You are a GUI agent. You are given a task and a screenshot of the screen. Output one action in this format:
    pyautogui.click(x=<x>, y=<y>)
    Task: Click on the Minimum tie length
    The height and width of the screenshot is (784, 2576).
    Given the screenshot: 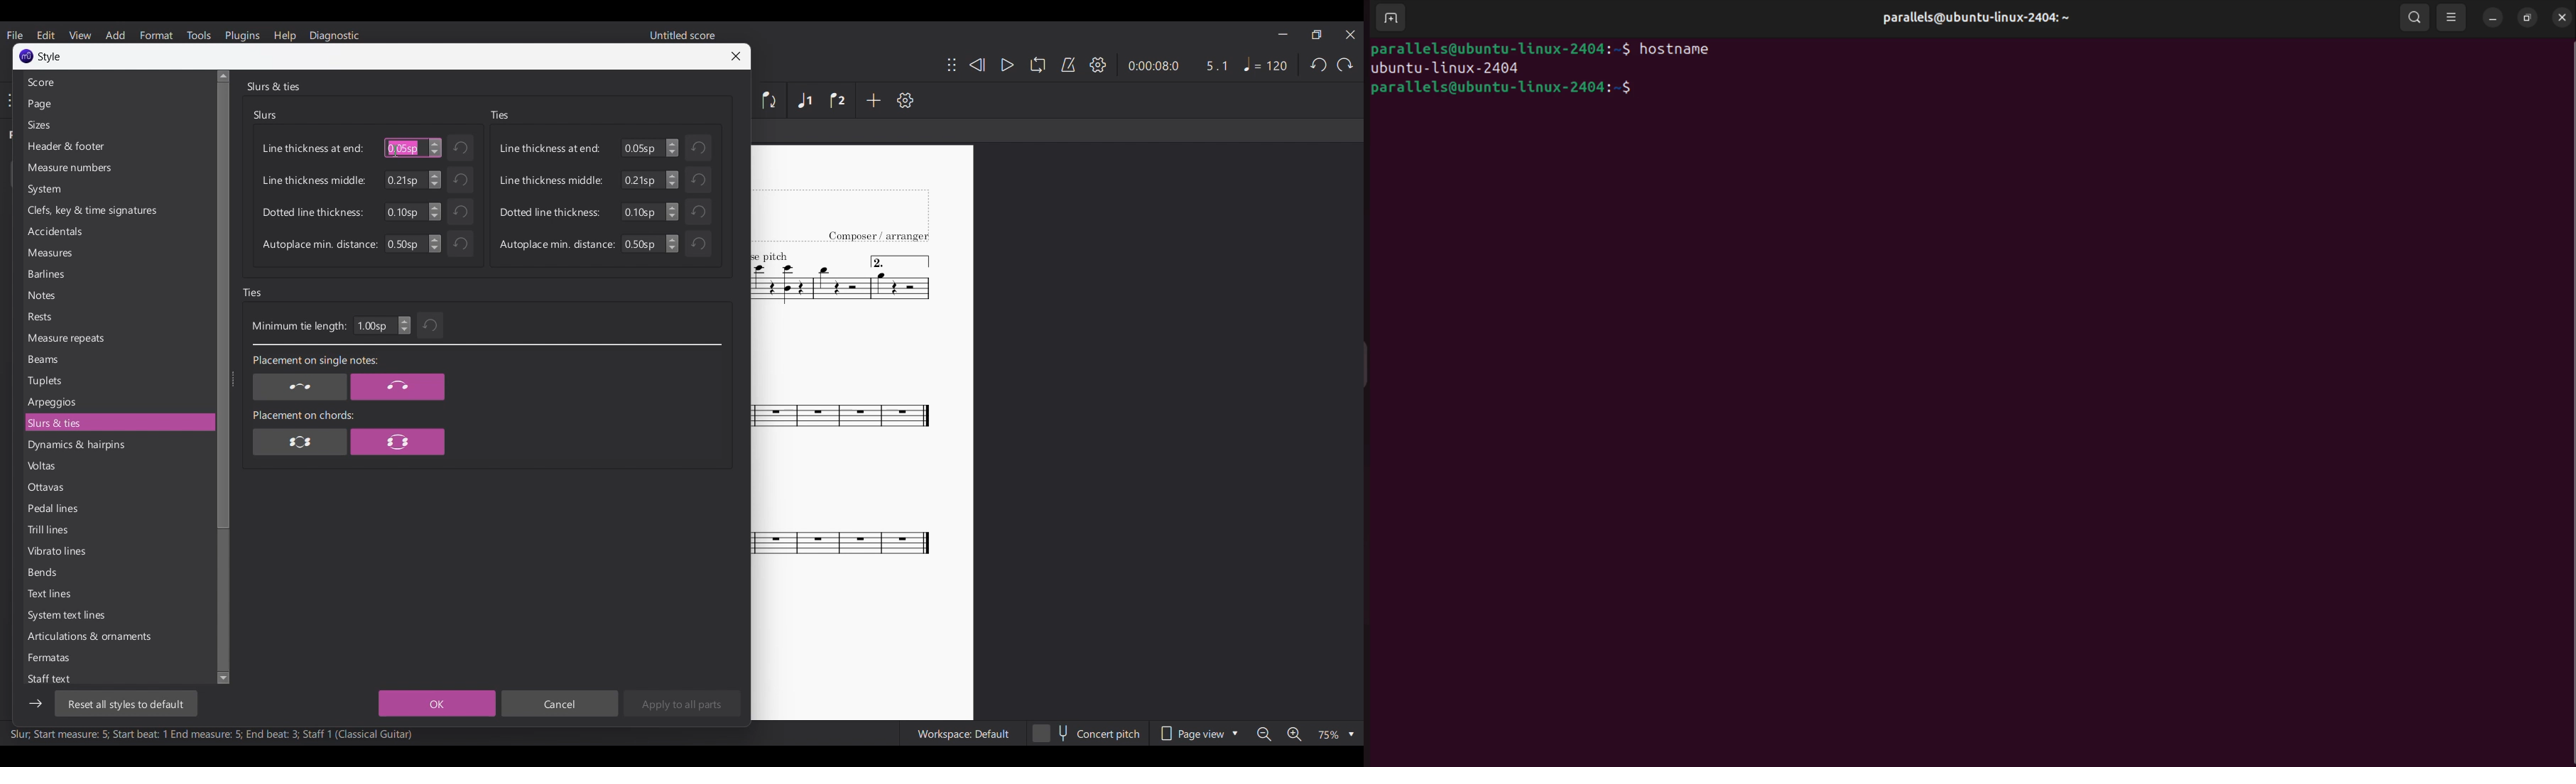 What is the action you would take?
    pyautogui.click(x=298, y=327)
    